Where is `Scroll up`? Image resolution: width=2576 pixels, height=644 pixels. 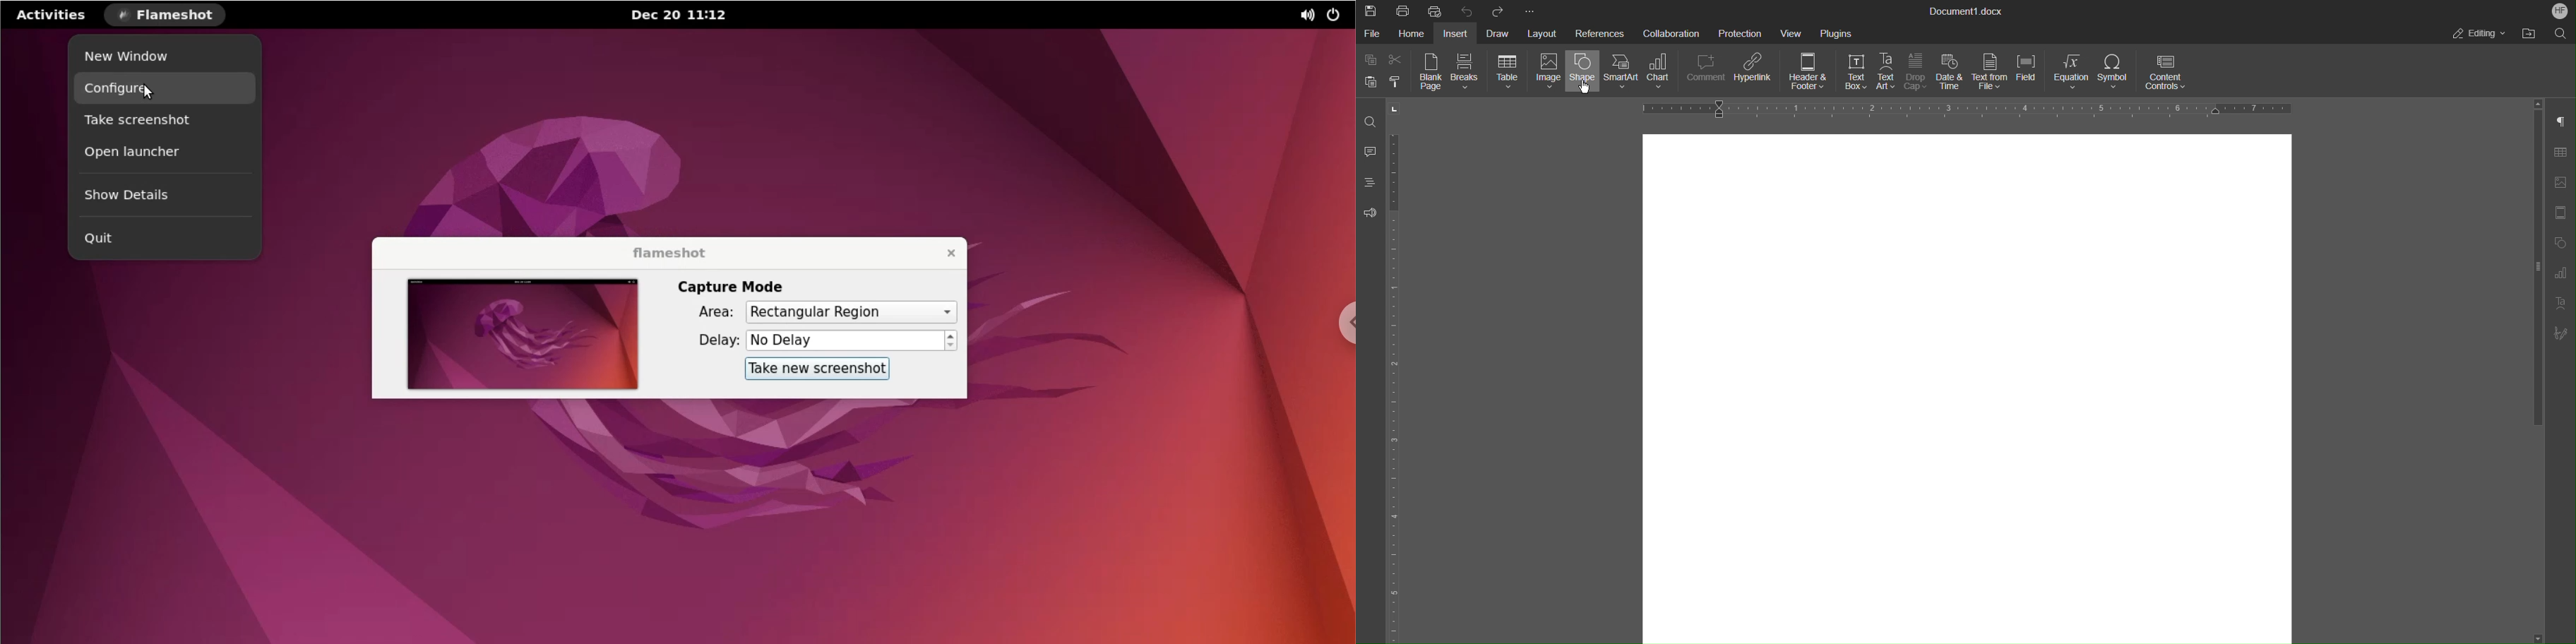
Scroll up is located at coordinates (2539, 102).